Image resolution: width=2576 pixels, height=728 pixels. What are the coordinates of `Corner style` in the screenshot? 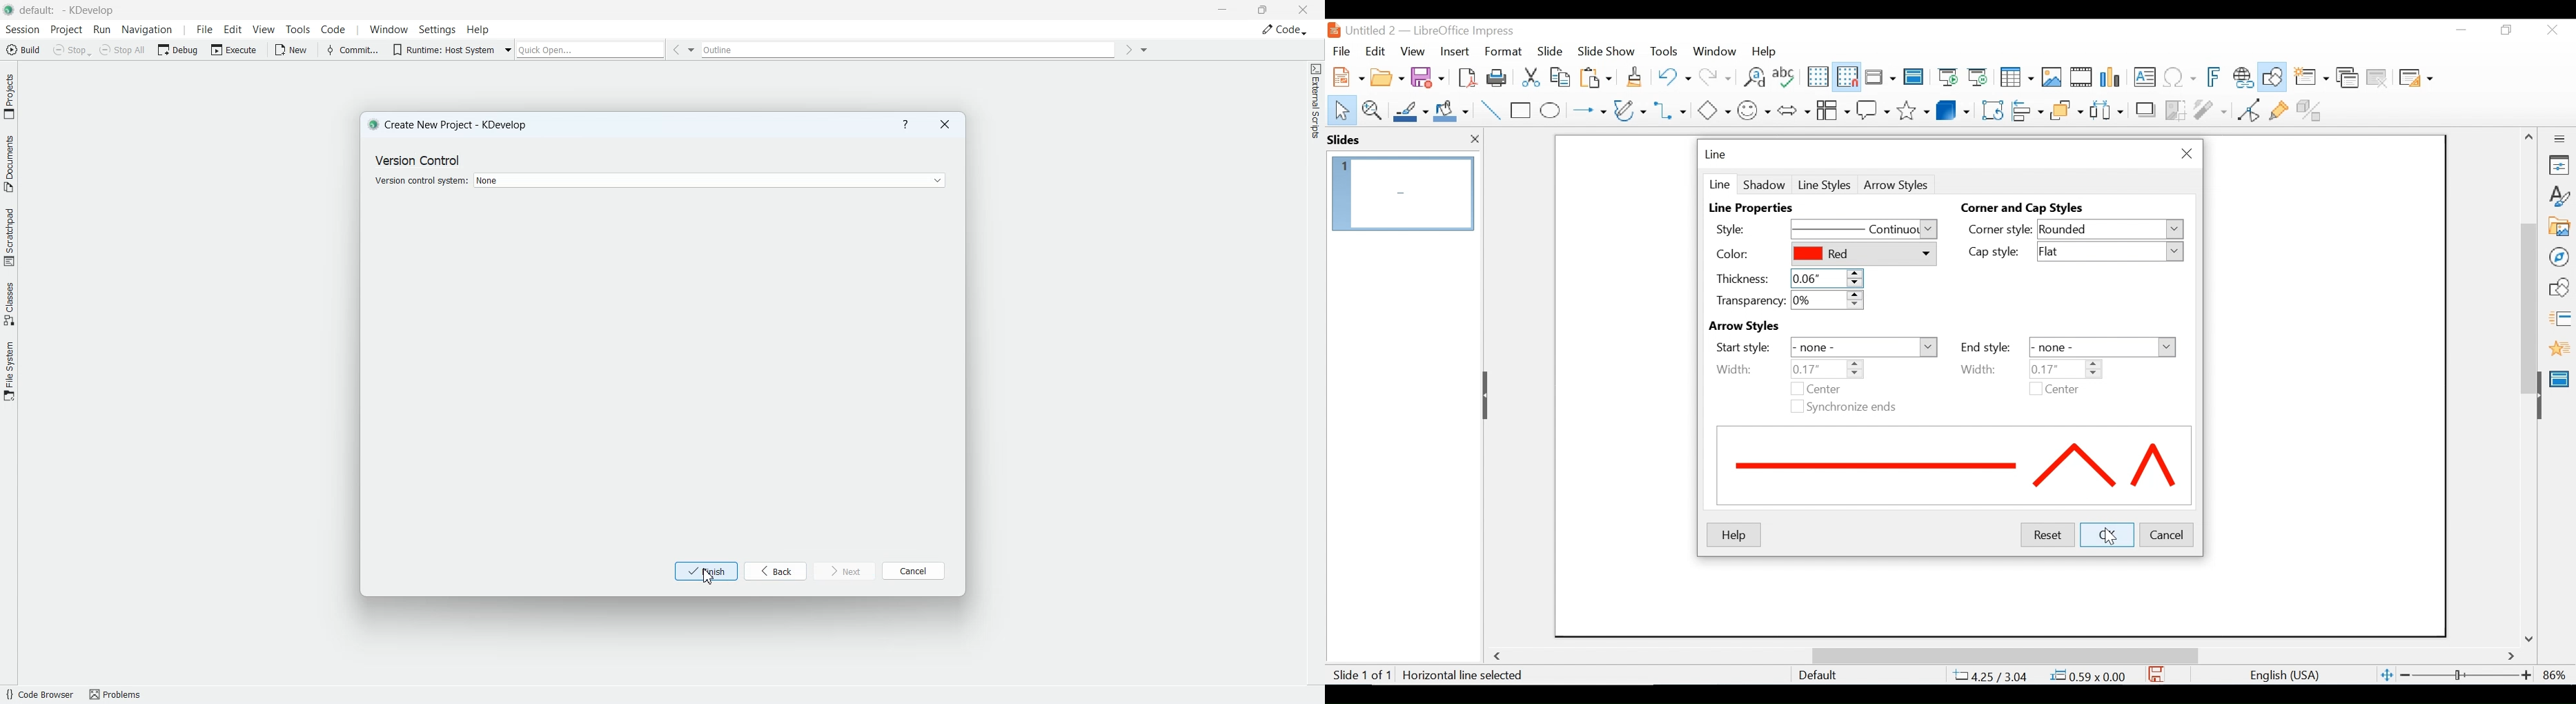 It's located at (2000, 229).